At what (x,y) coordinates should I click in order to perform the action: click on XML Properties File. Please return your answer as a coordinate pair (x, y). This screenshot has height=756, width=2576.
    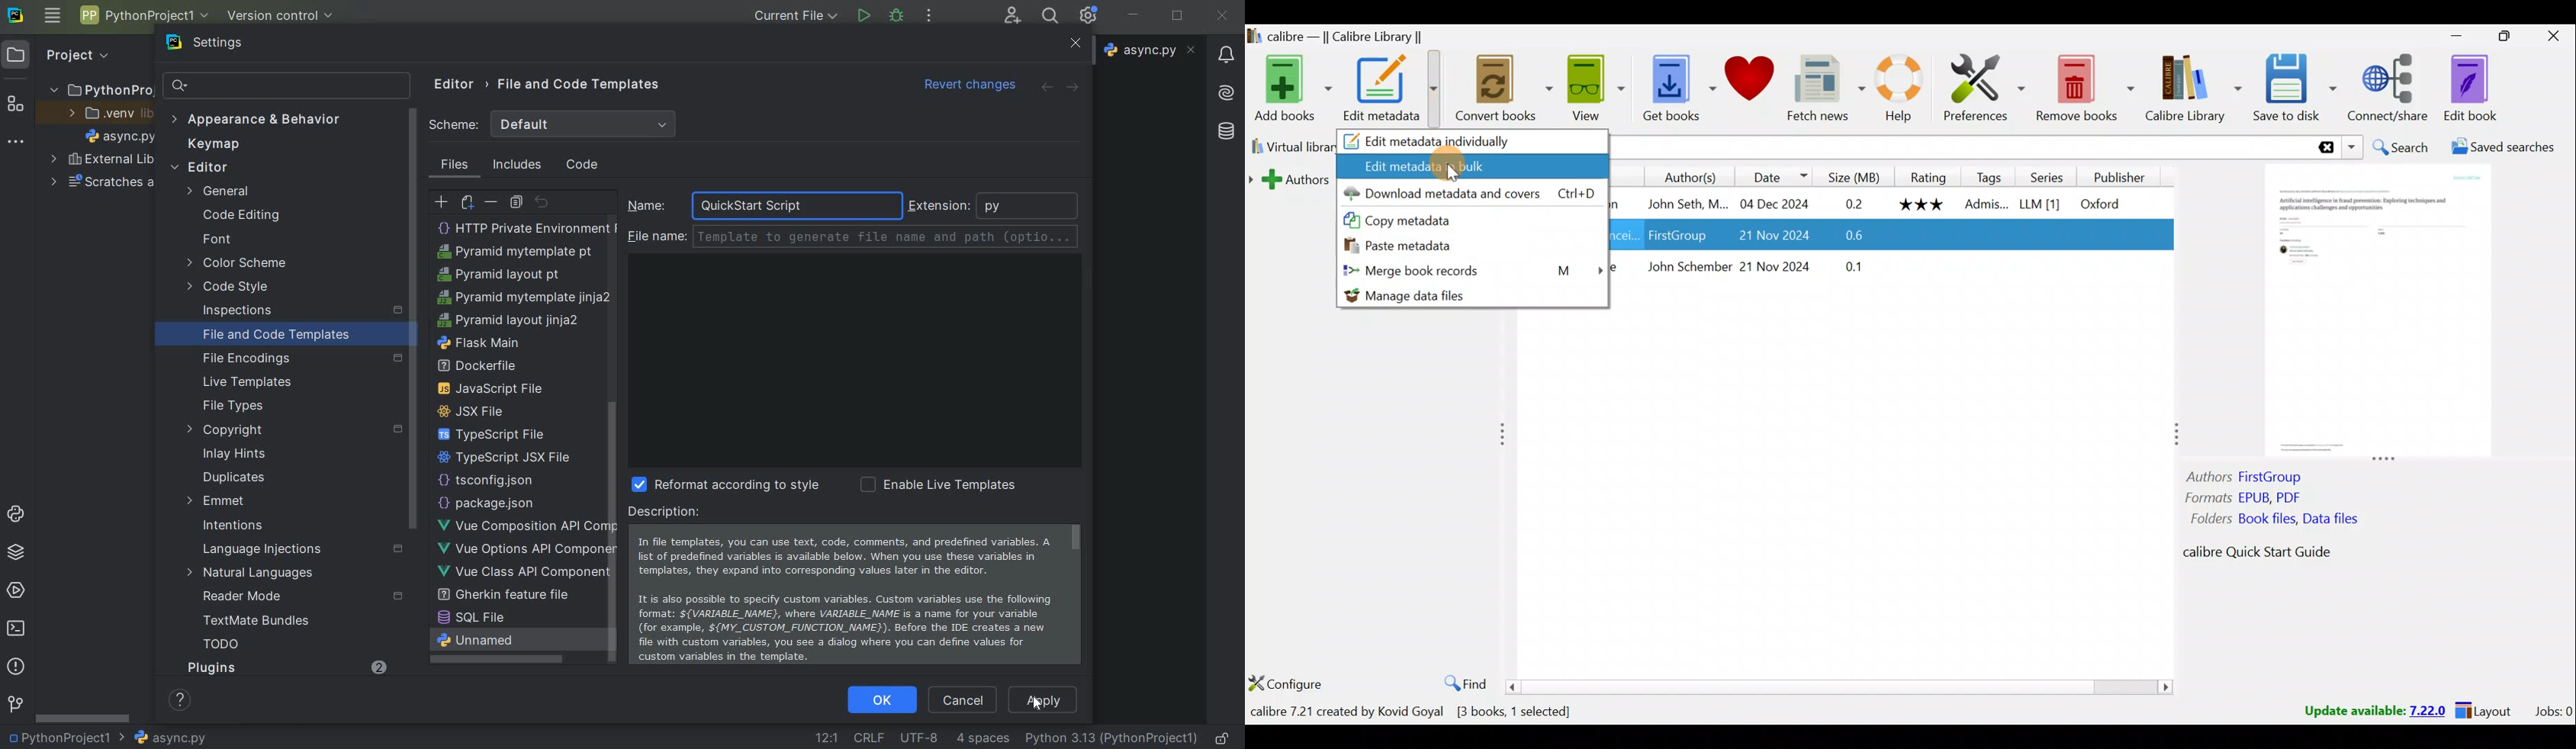
    Looking at the image, I should click on (506, 454).